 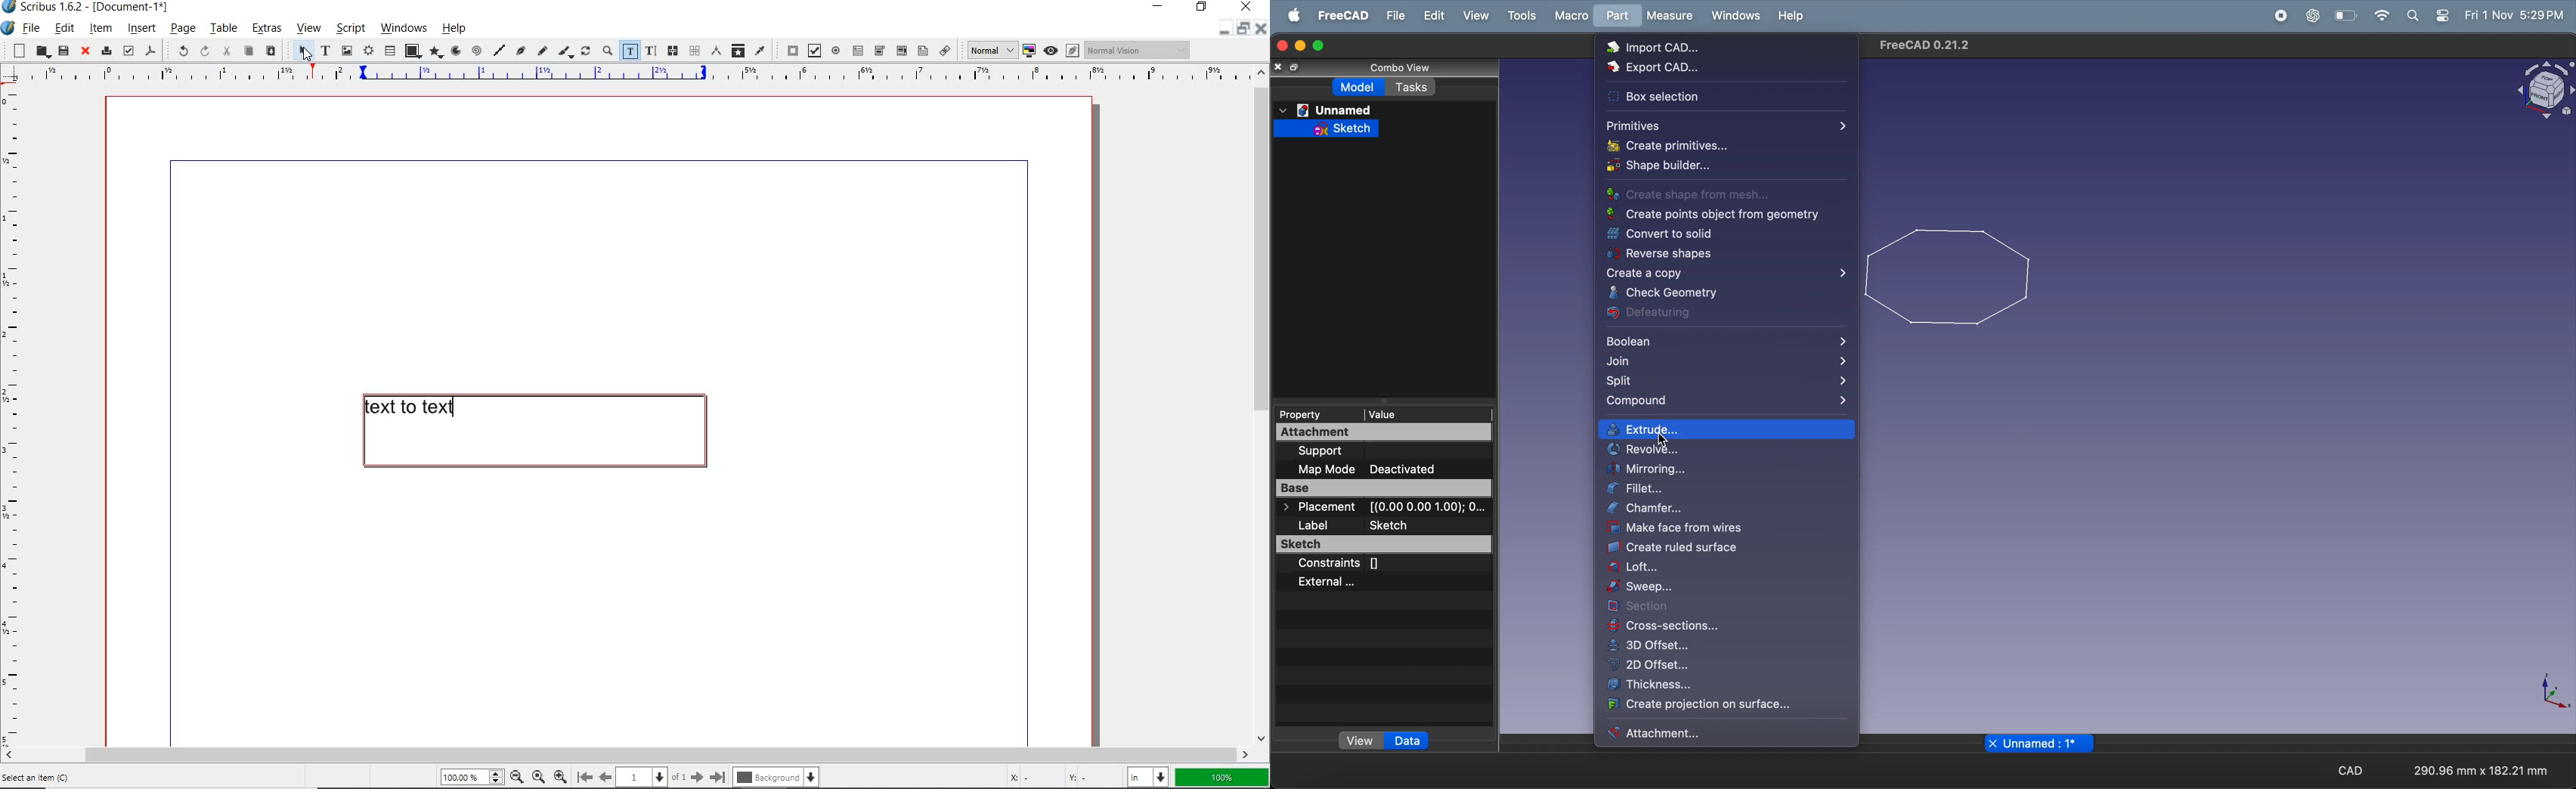 I want to click on close, so click(x=1246, y=7).